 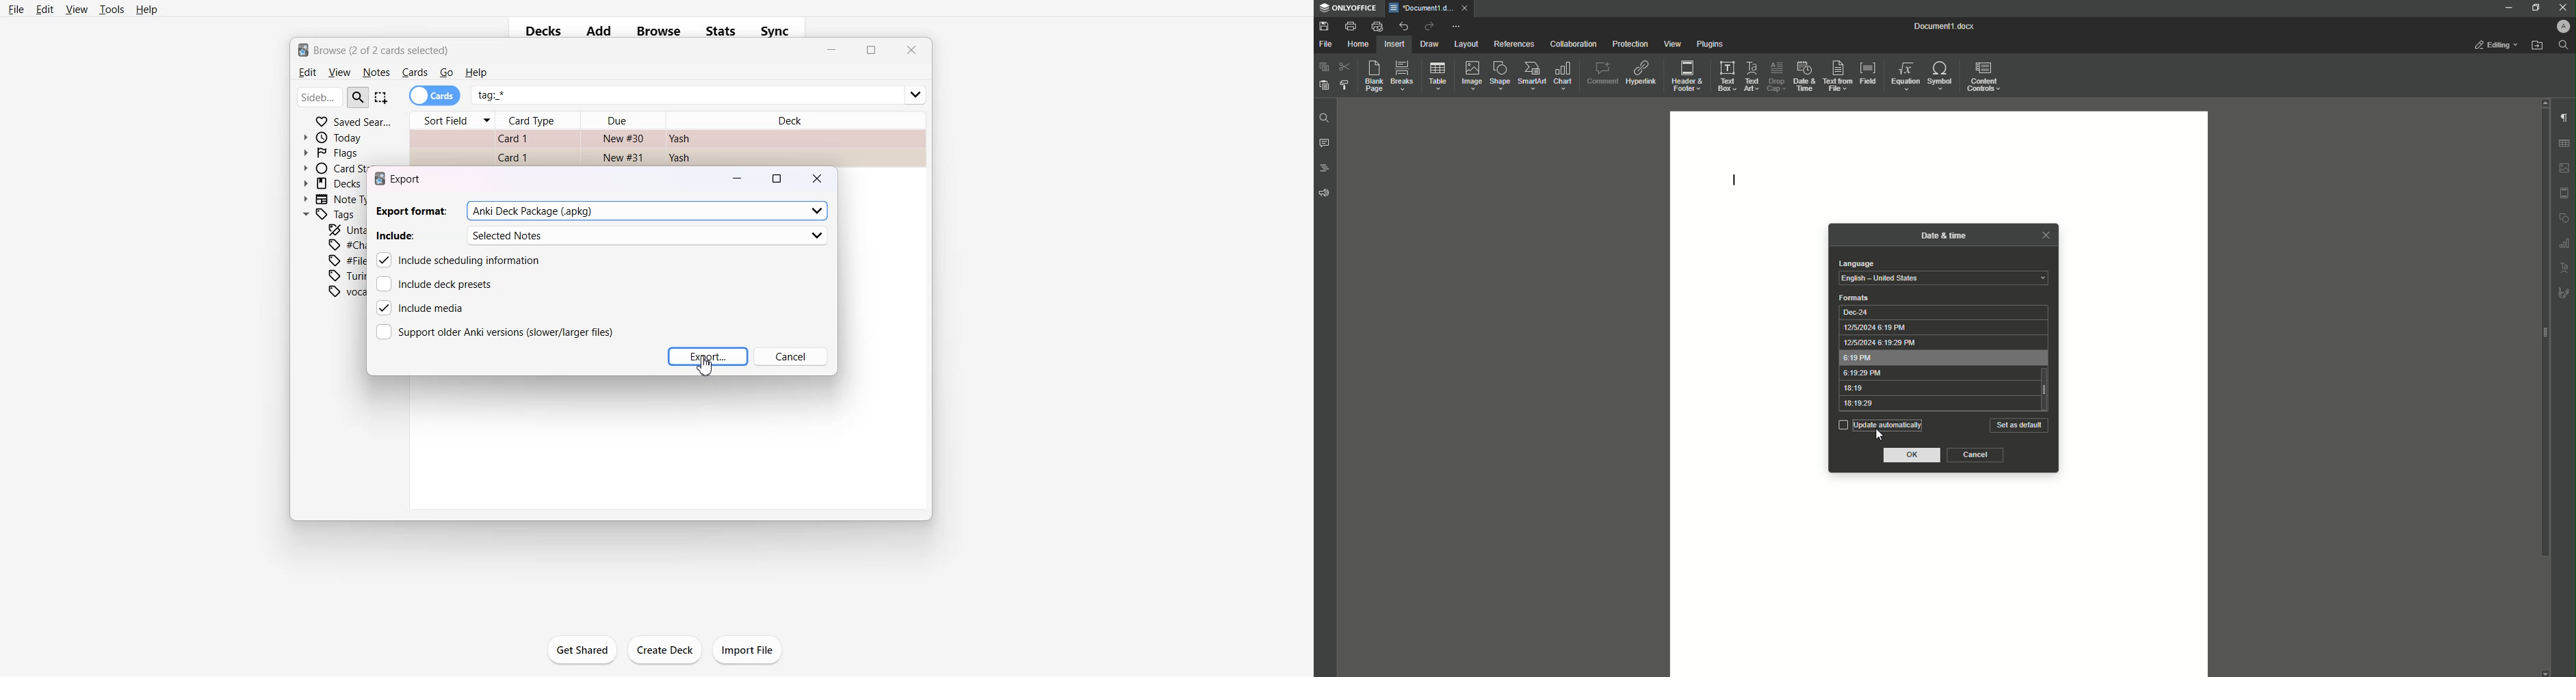 What do you see at coordinates (1467, 44) in the screenshot?
I see `Layout` at bounding box center [1467, 44].